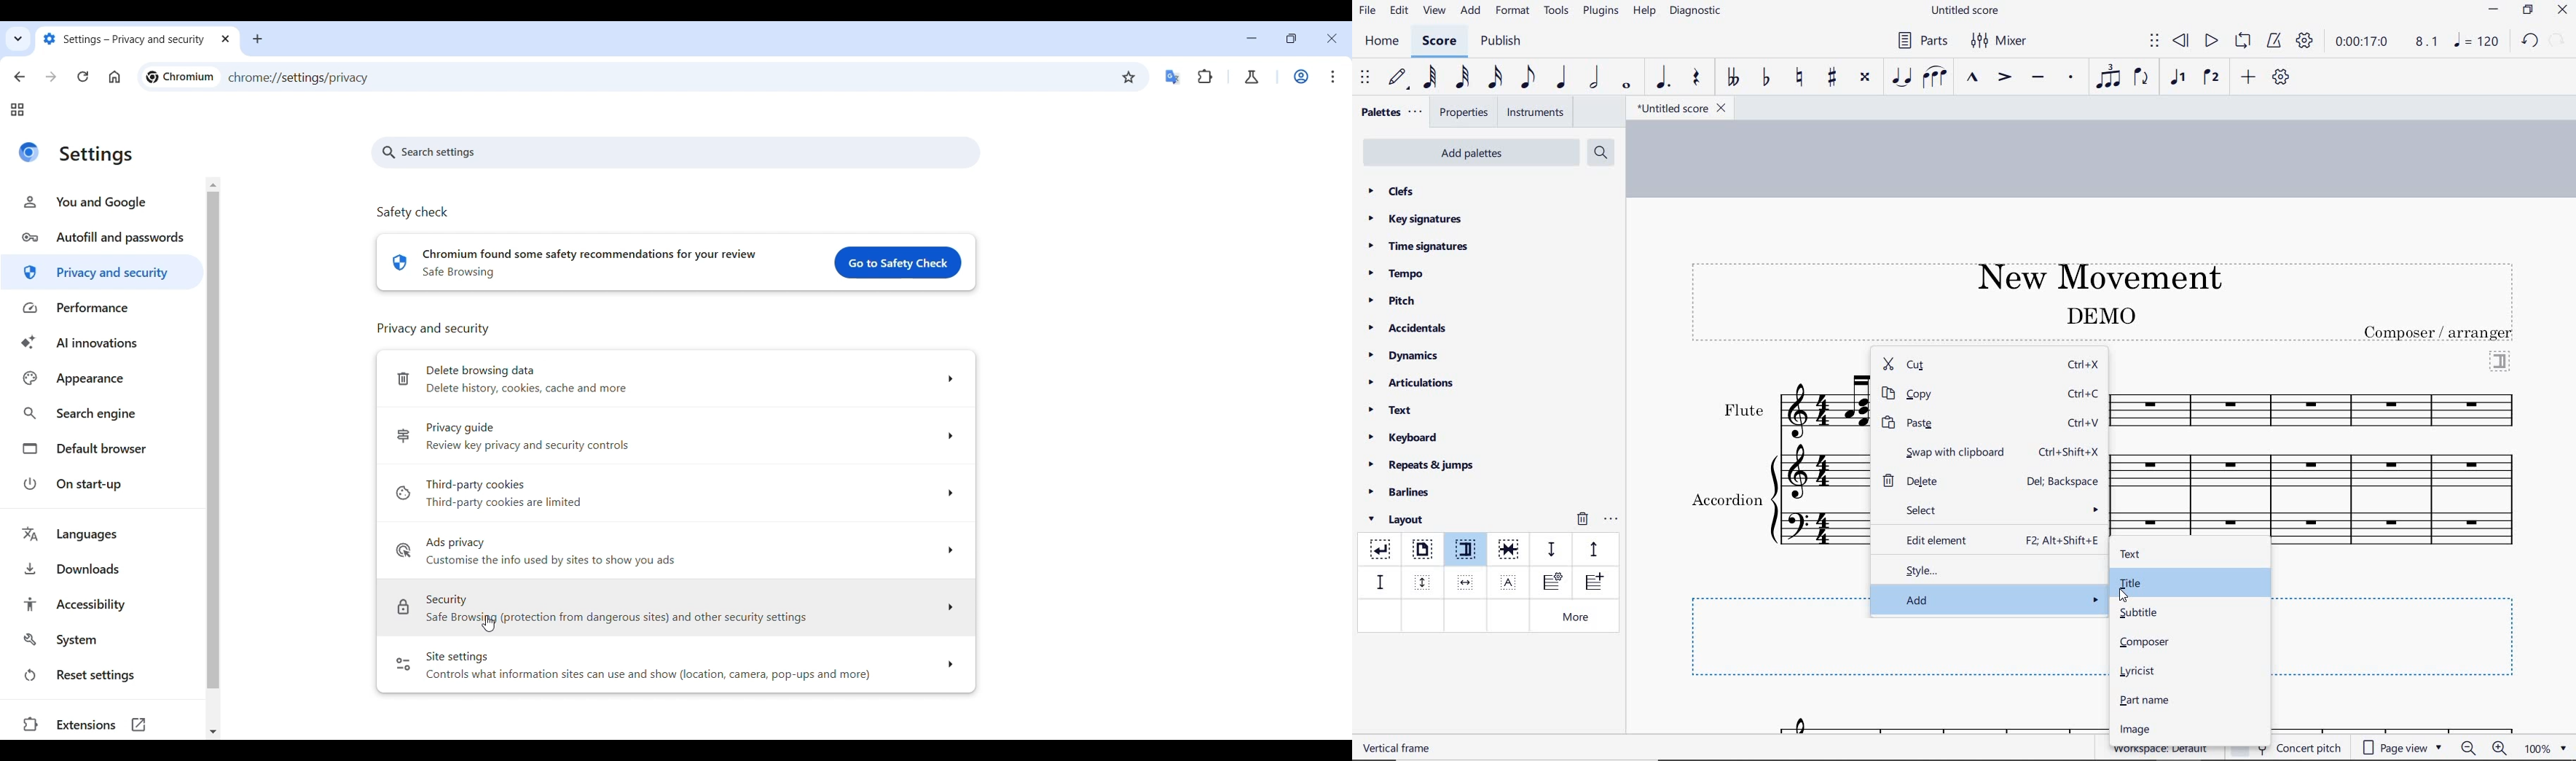  I want to click on metronome, so click(2273, 41).